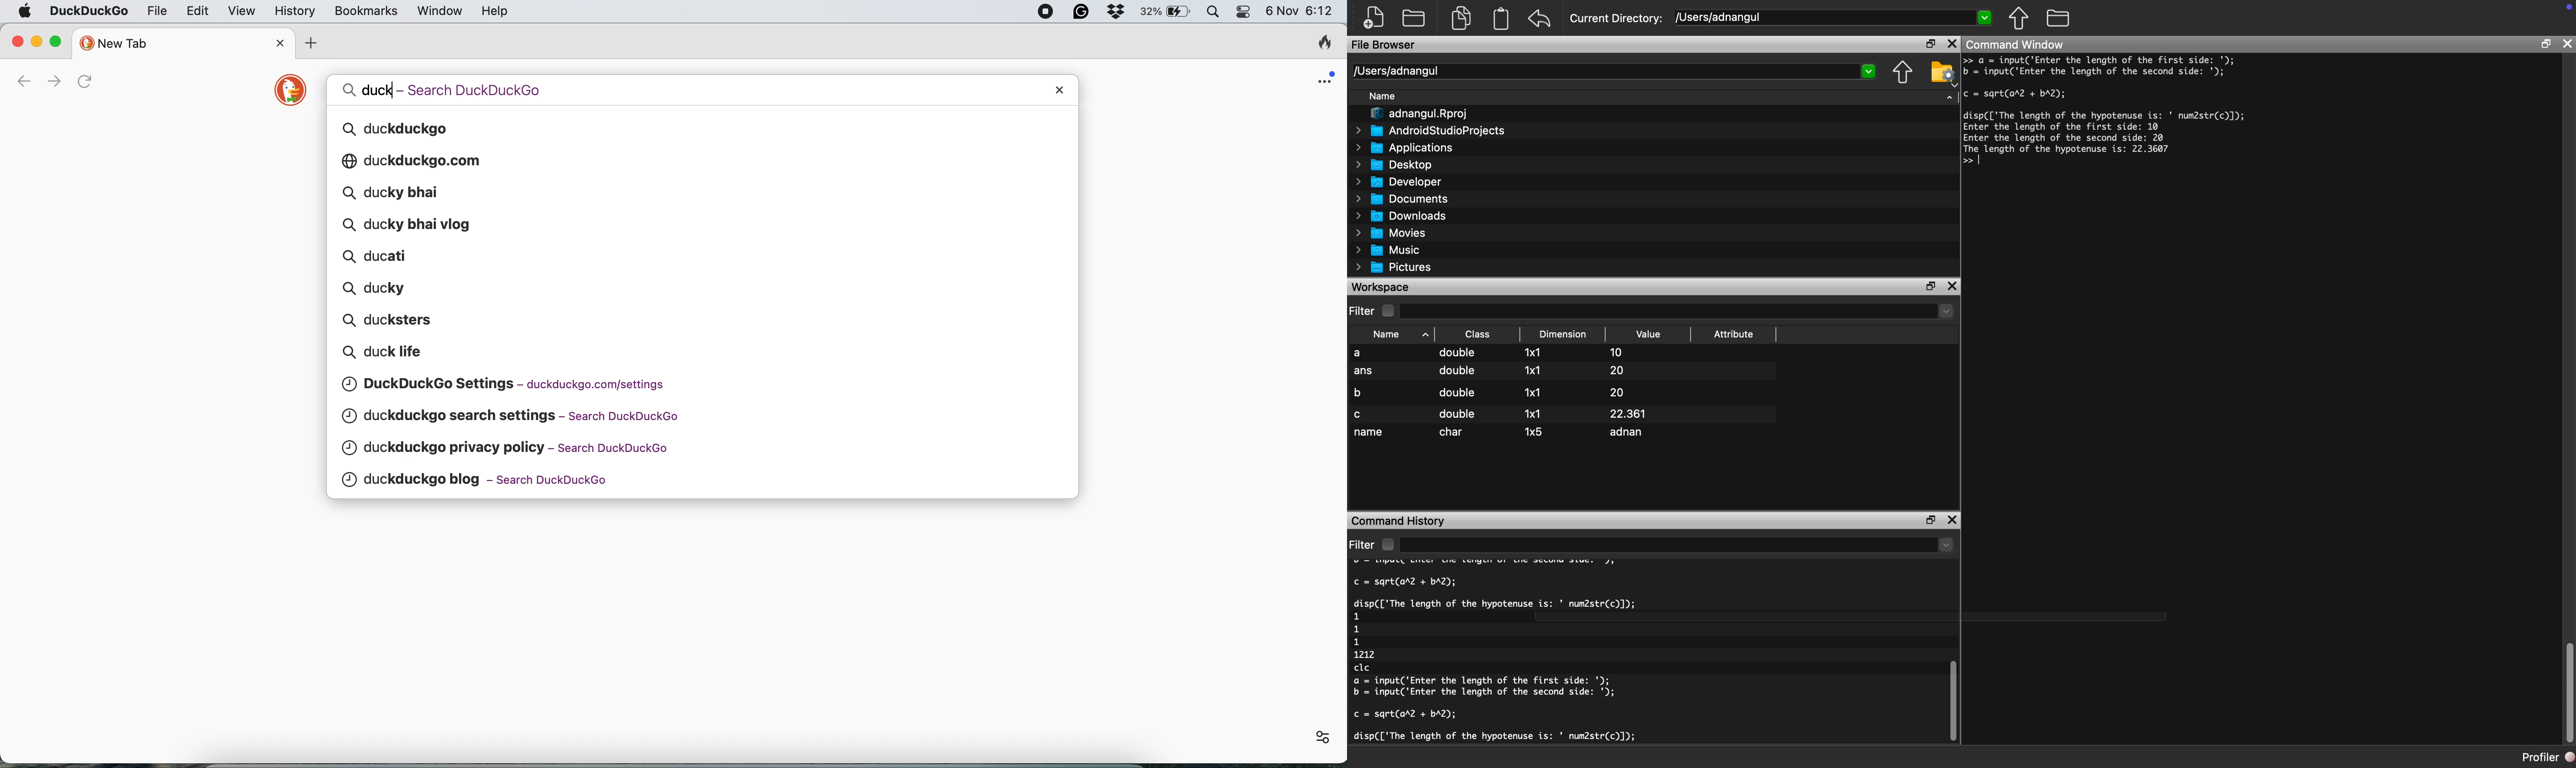 Image resolution: width=2576 pixels, height=784 pixels. I want to click on Music, so click(1394, 250).